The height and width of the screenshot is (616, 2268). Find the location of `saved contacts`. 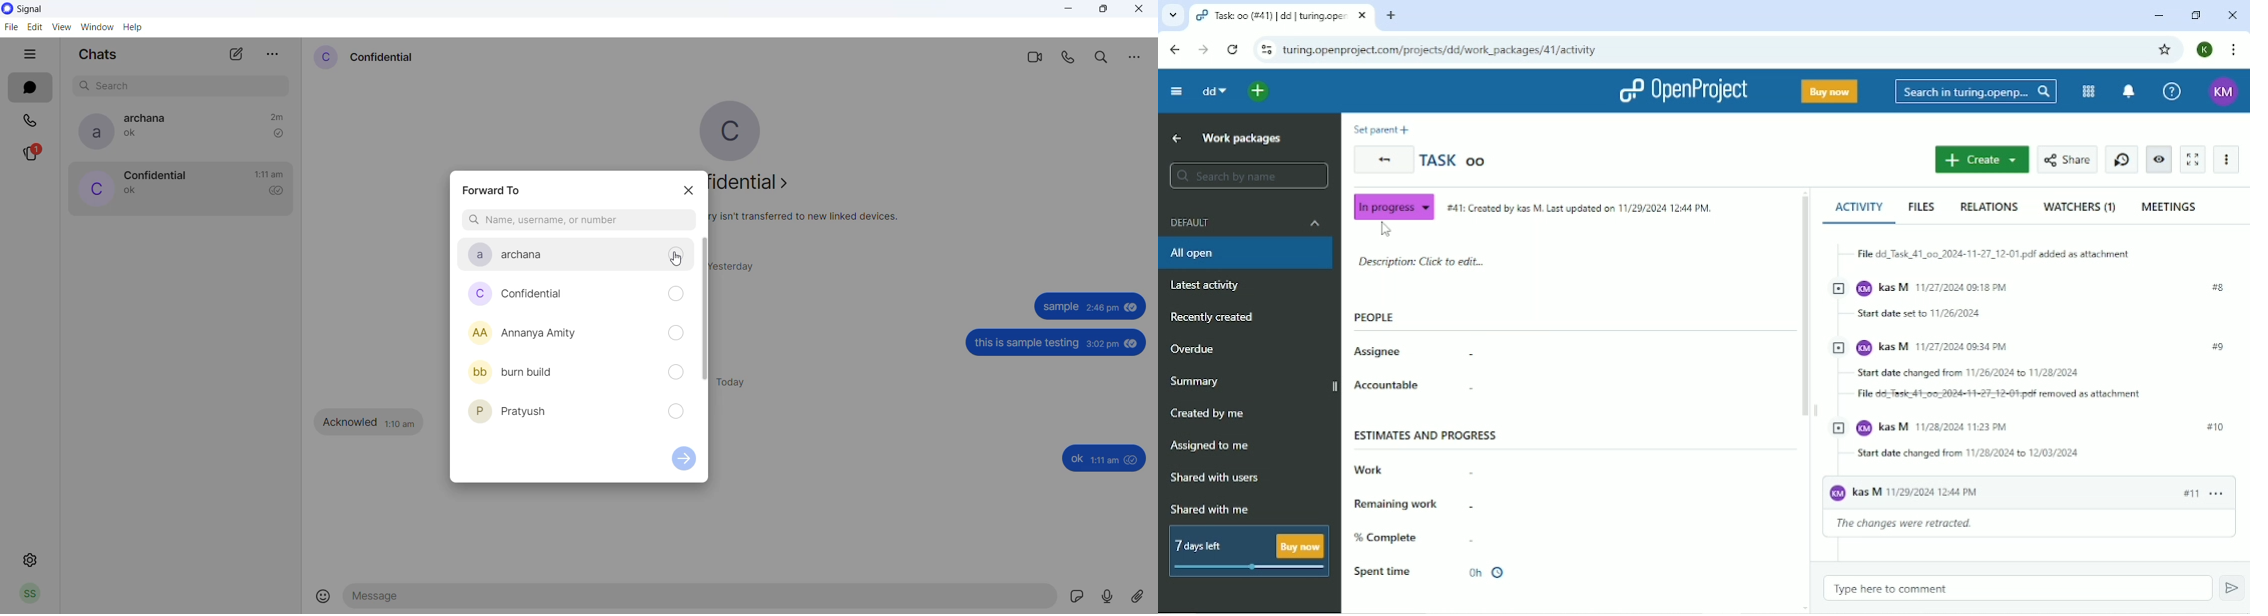

saved contacts is located at coordinates (576, 334).